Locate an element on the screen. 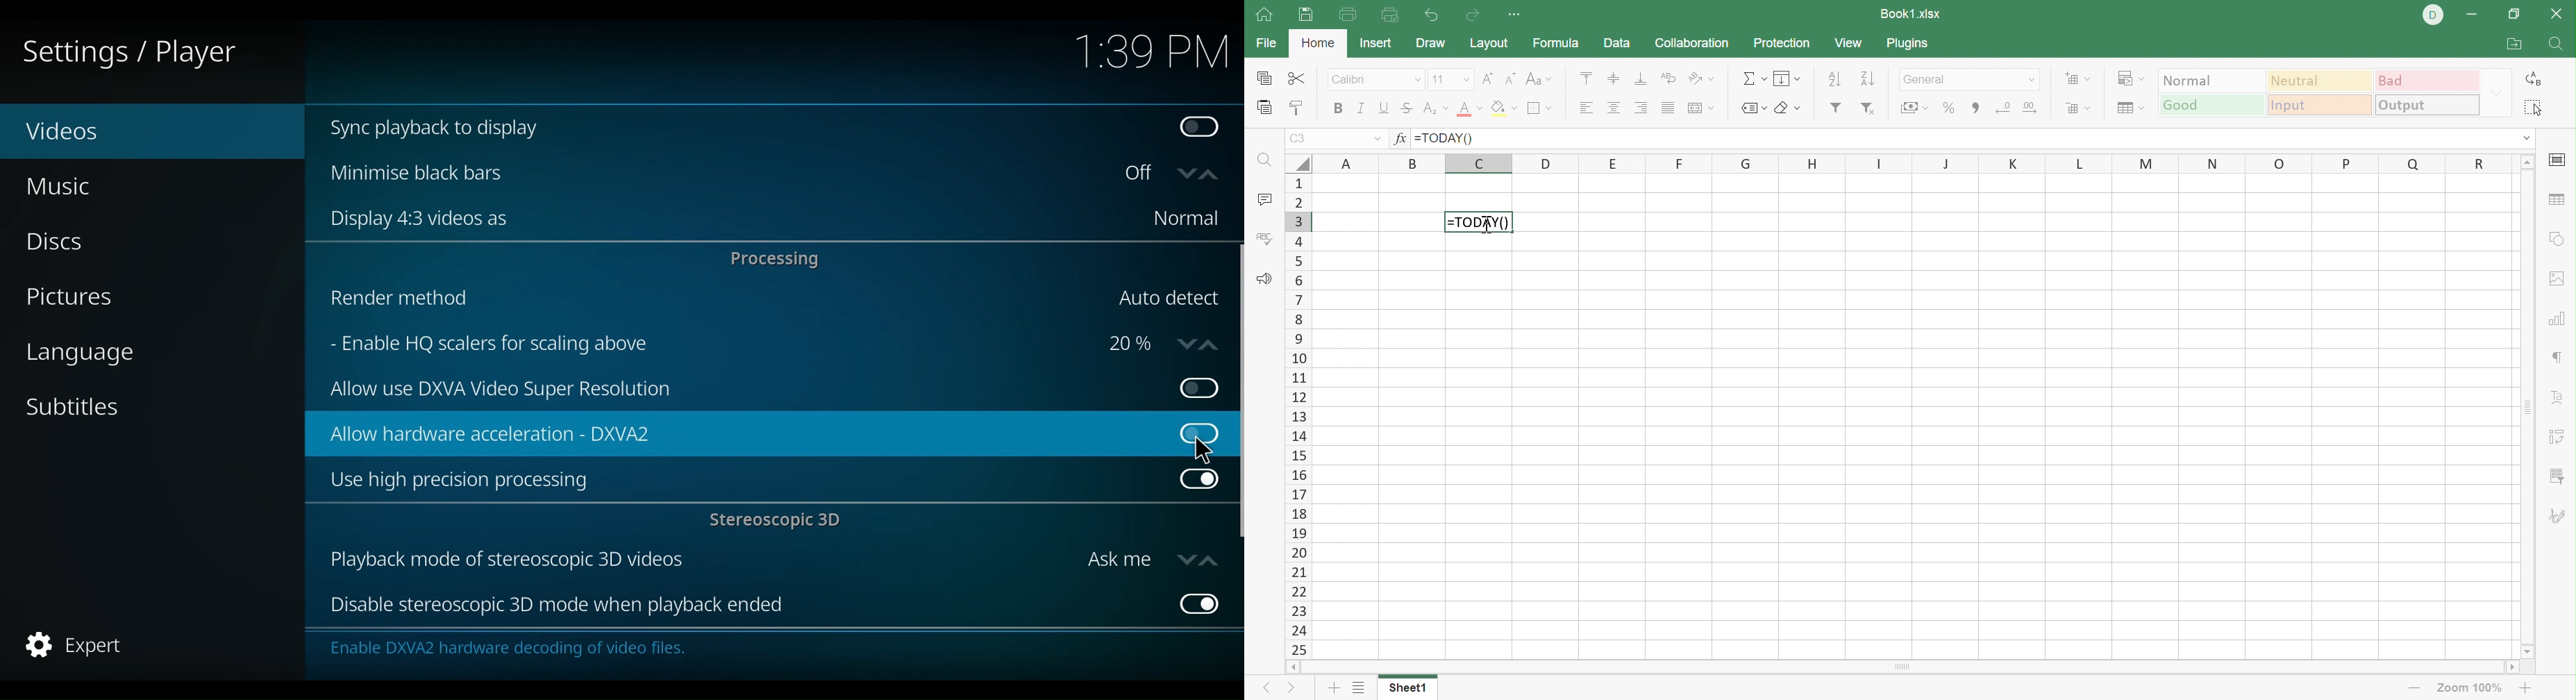 This screenshot has height=700, width=2576. down is located at coordinates (1187, 174).